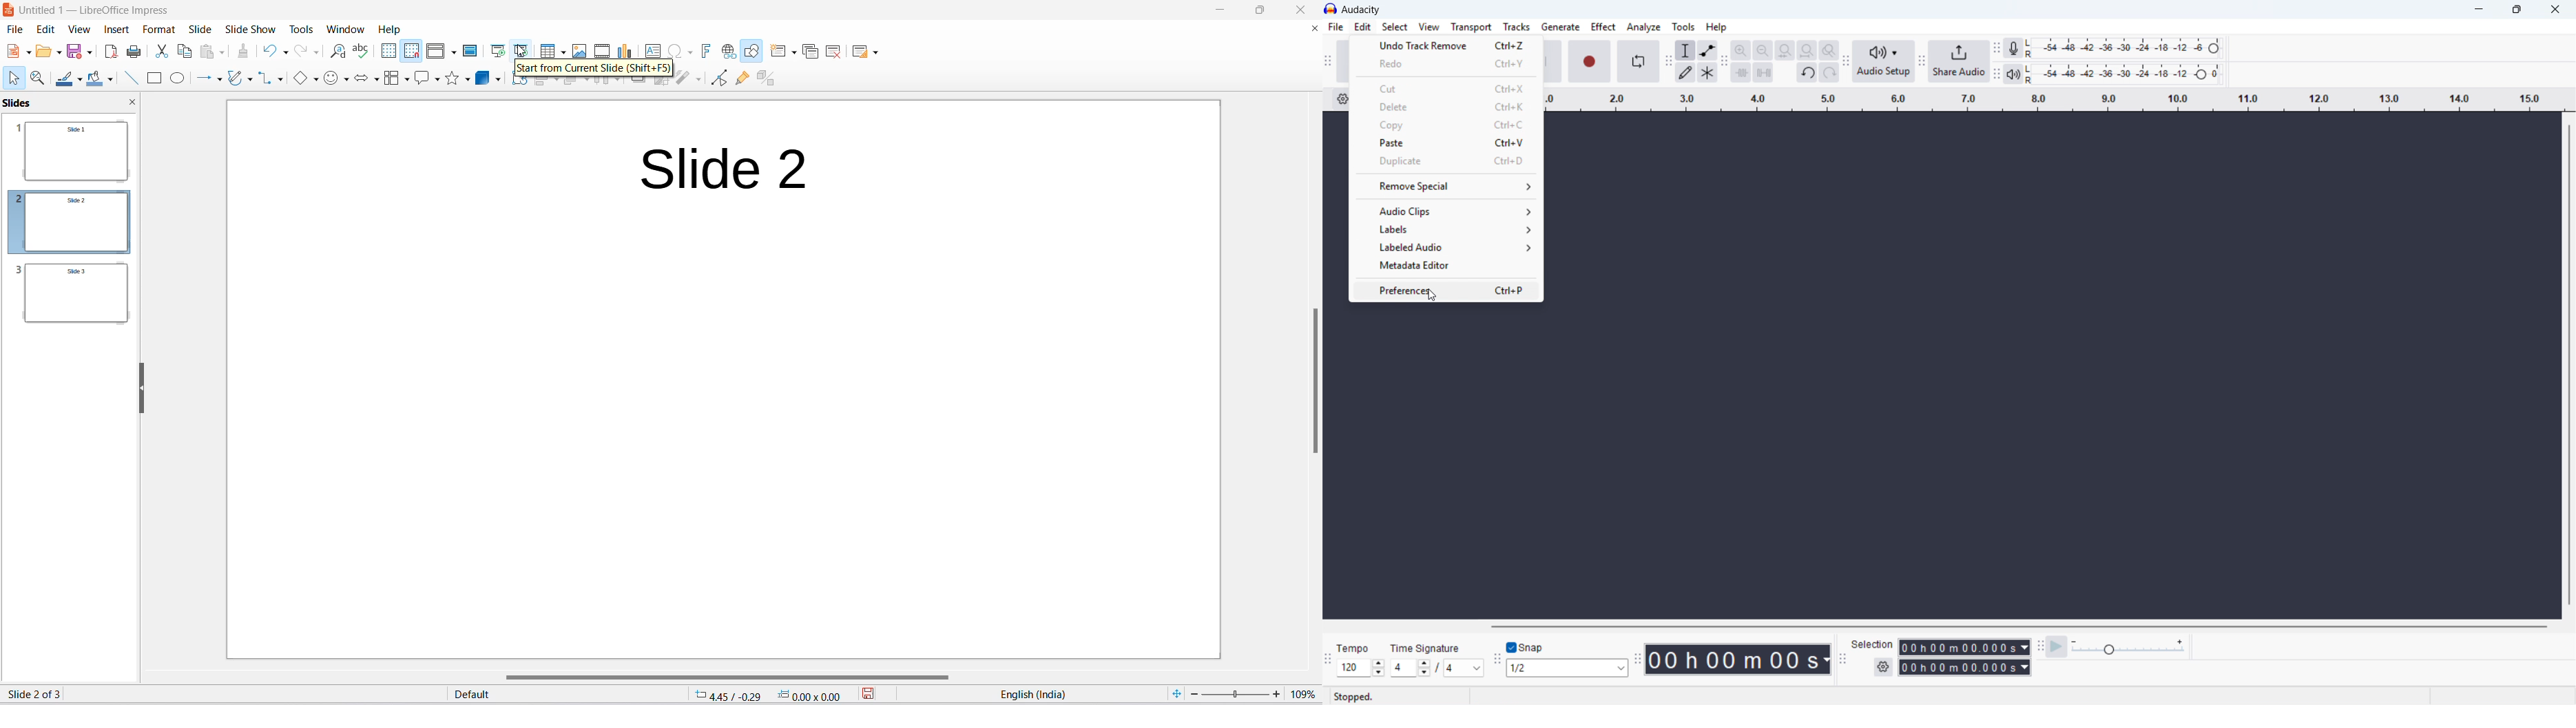 This screenshot has width=2576, height=728. Describe the element at coordinates (602, 48) in the screenshot. I see `insert audio or video` at that location.